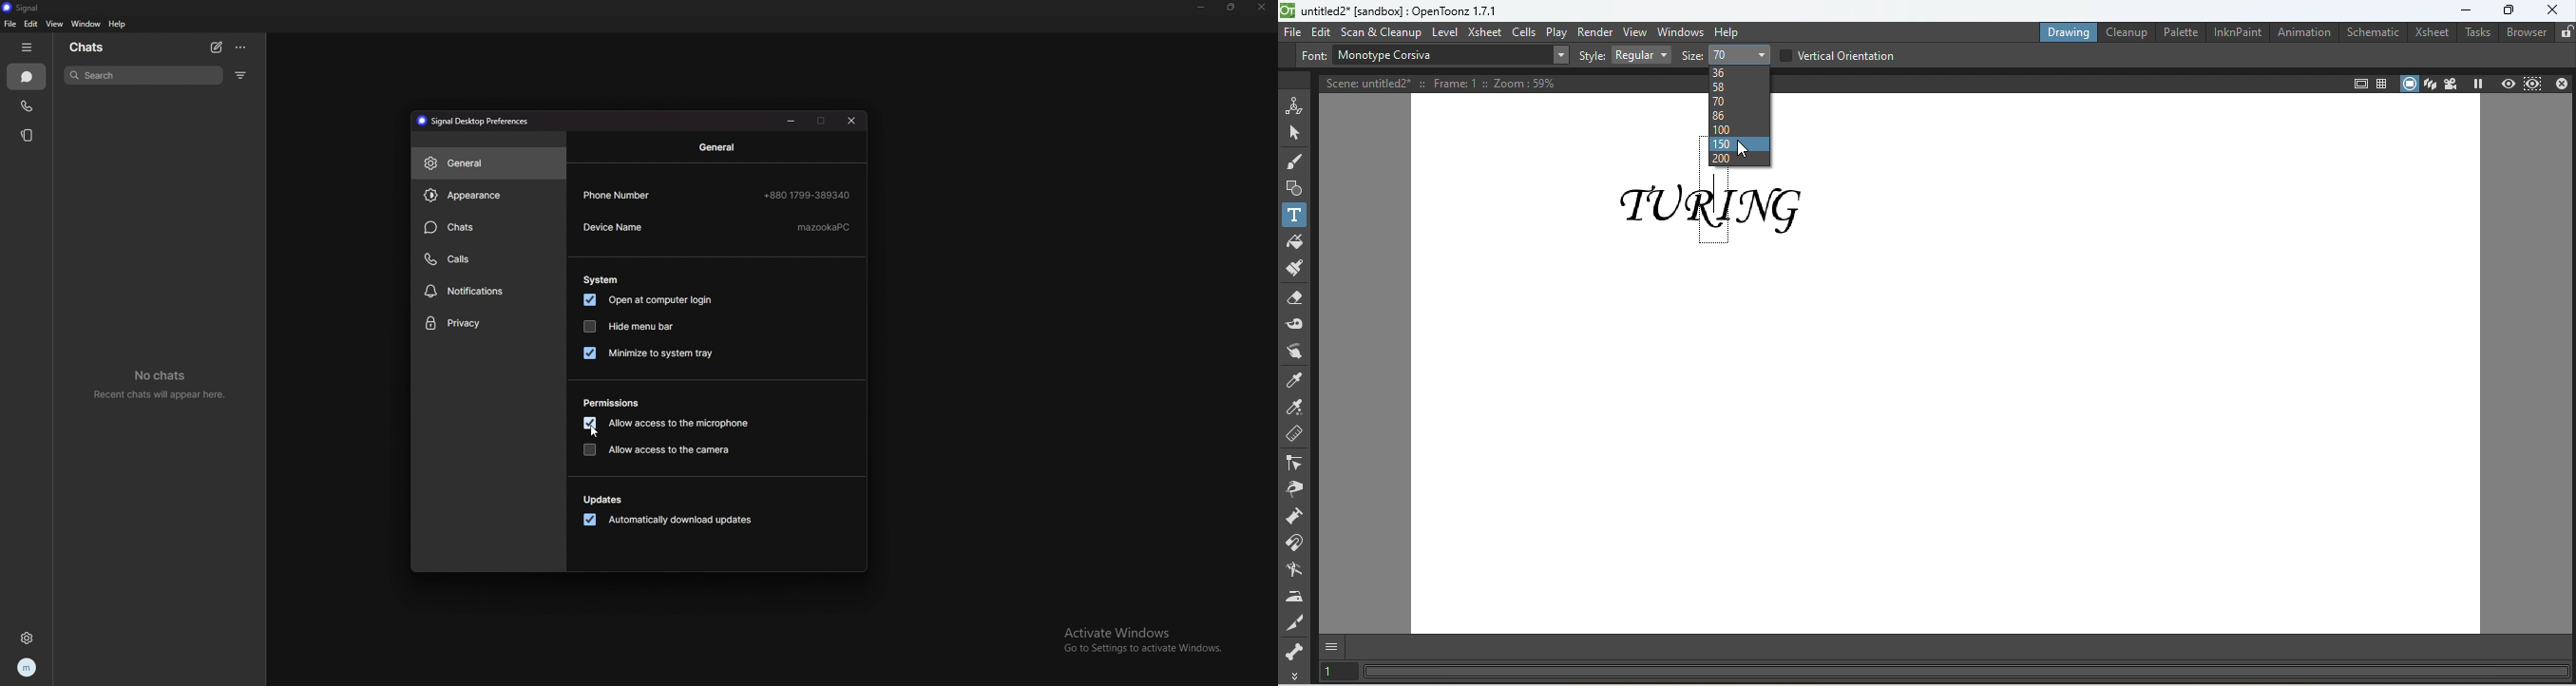 This screenshot has height=700, width=2576. I want to click on hide menu bar, so click(630, 326).